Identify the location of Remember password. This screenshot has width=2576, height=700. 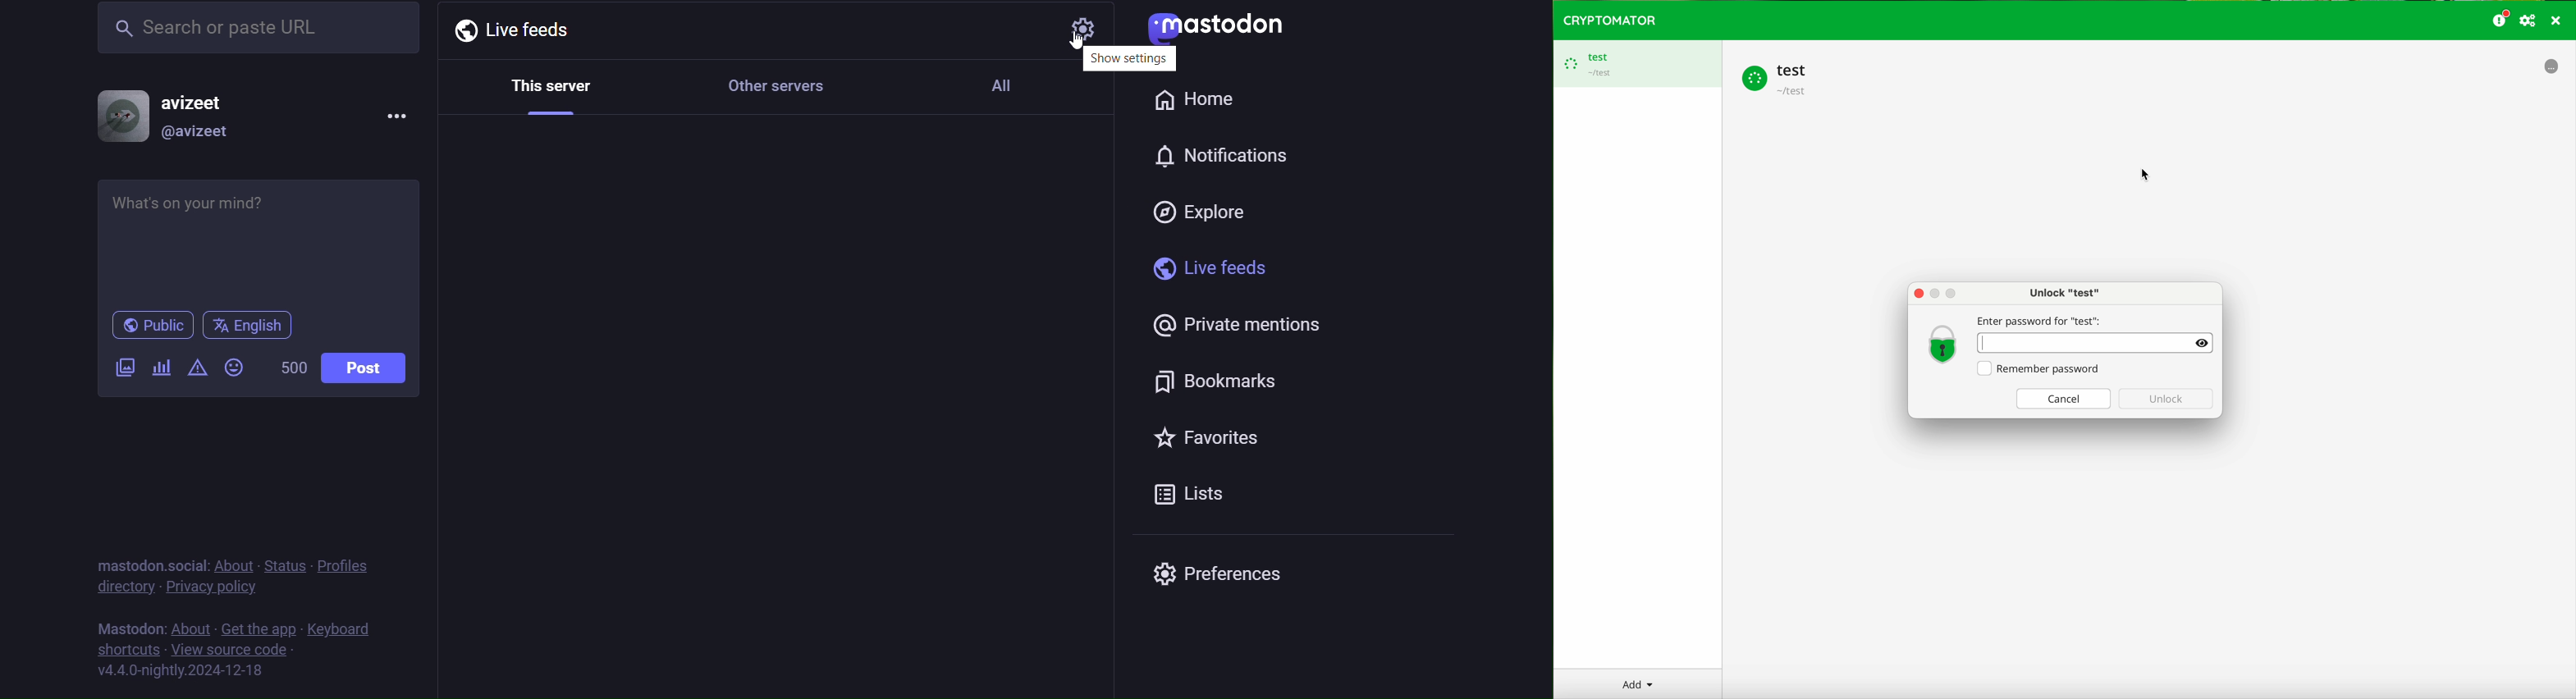
(2041, 368).